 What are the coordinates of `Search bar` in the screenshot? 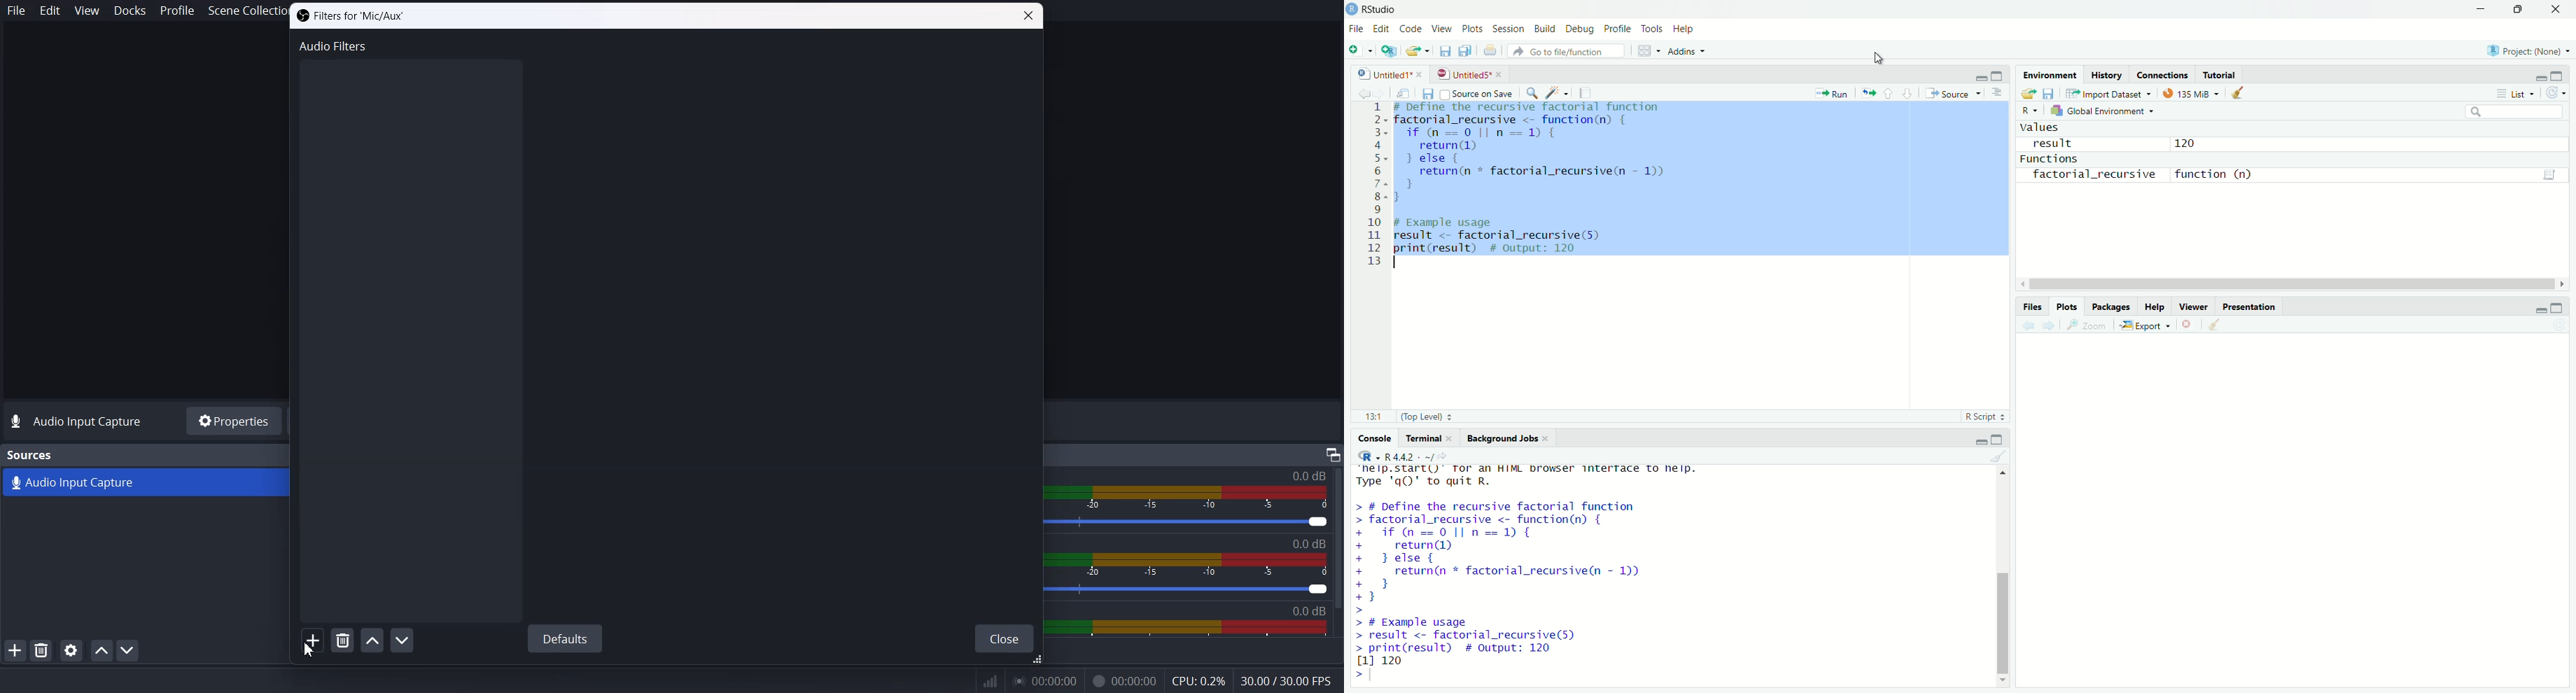 It's located at (2518, 114).